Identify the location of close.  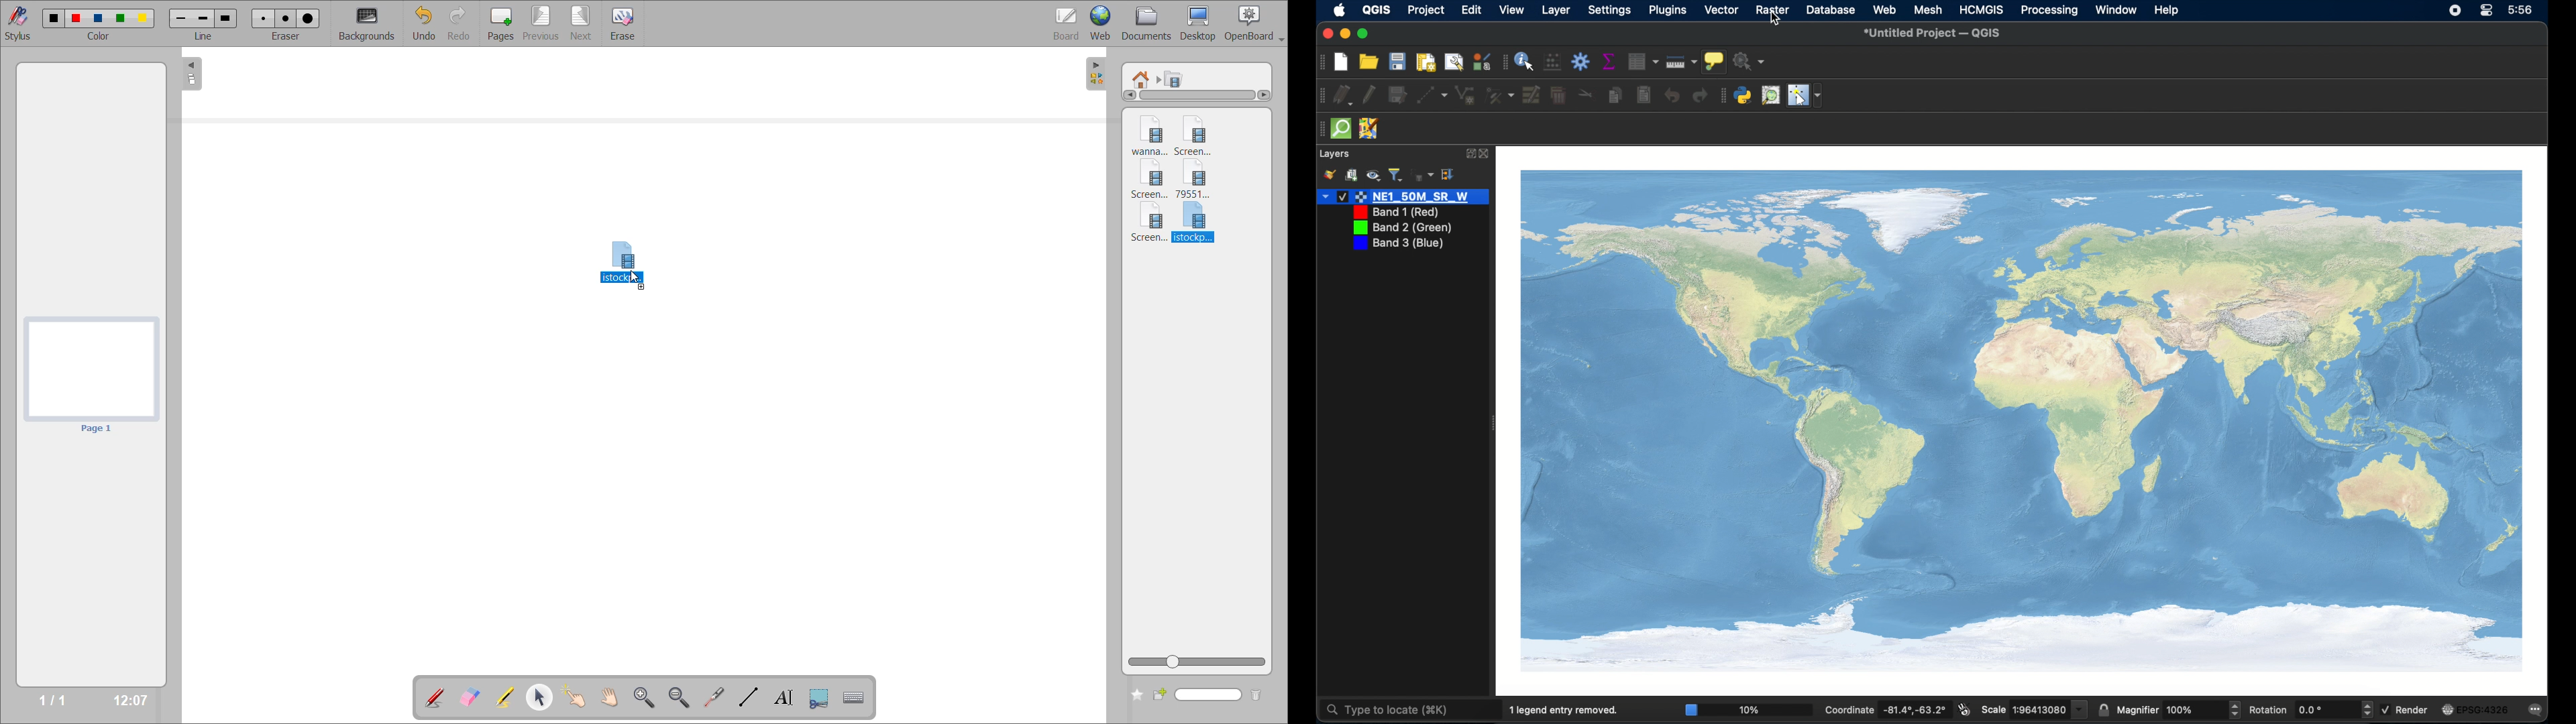
(1486, 154).